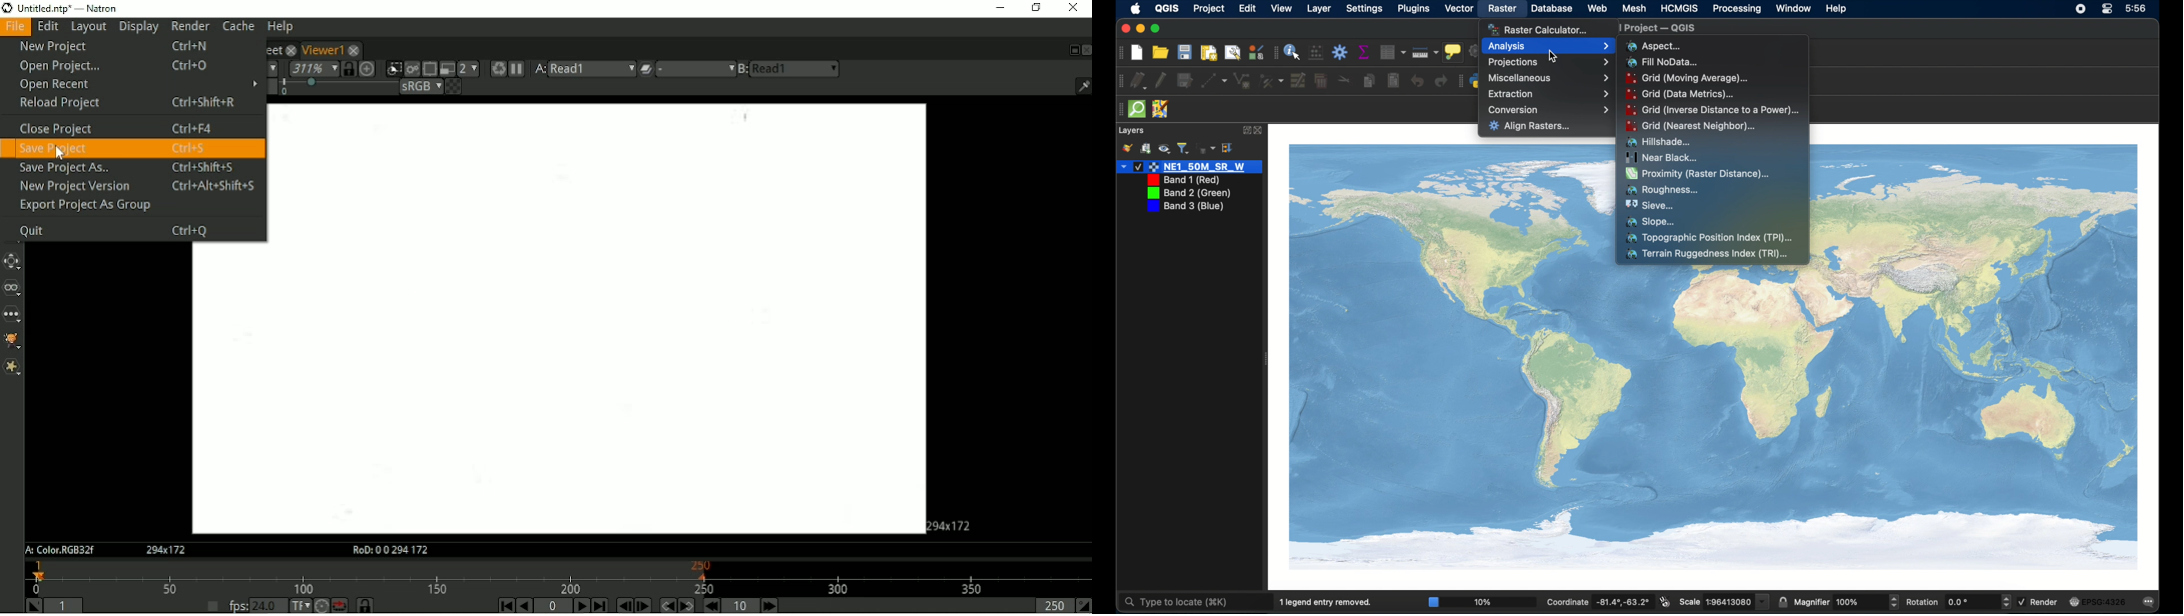  I want to click on time, so click(2136, 8).